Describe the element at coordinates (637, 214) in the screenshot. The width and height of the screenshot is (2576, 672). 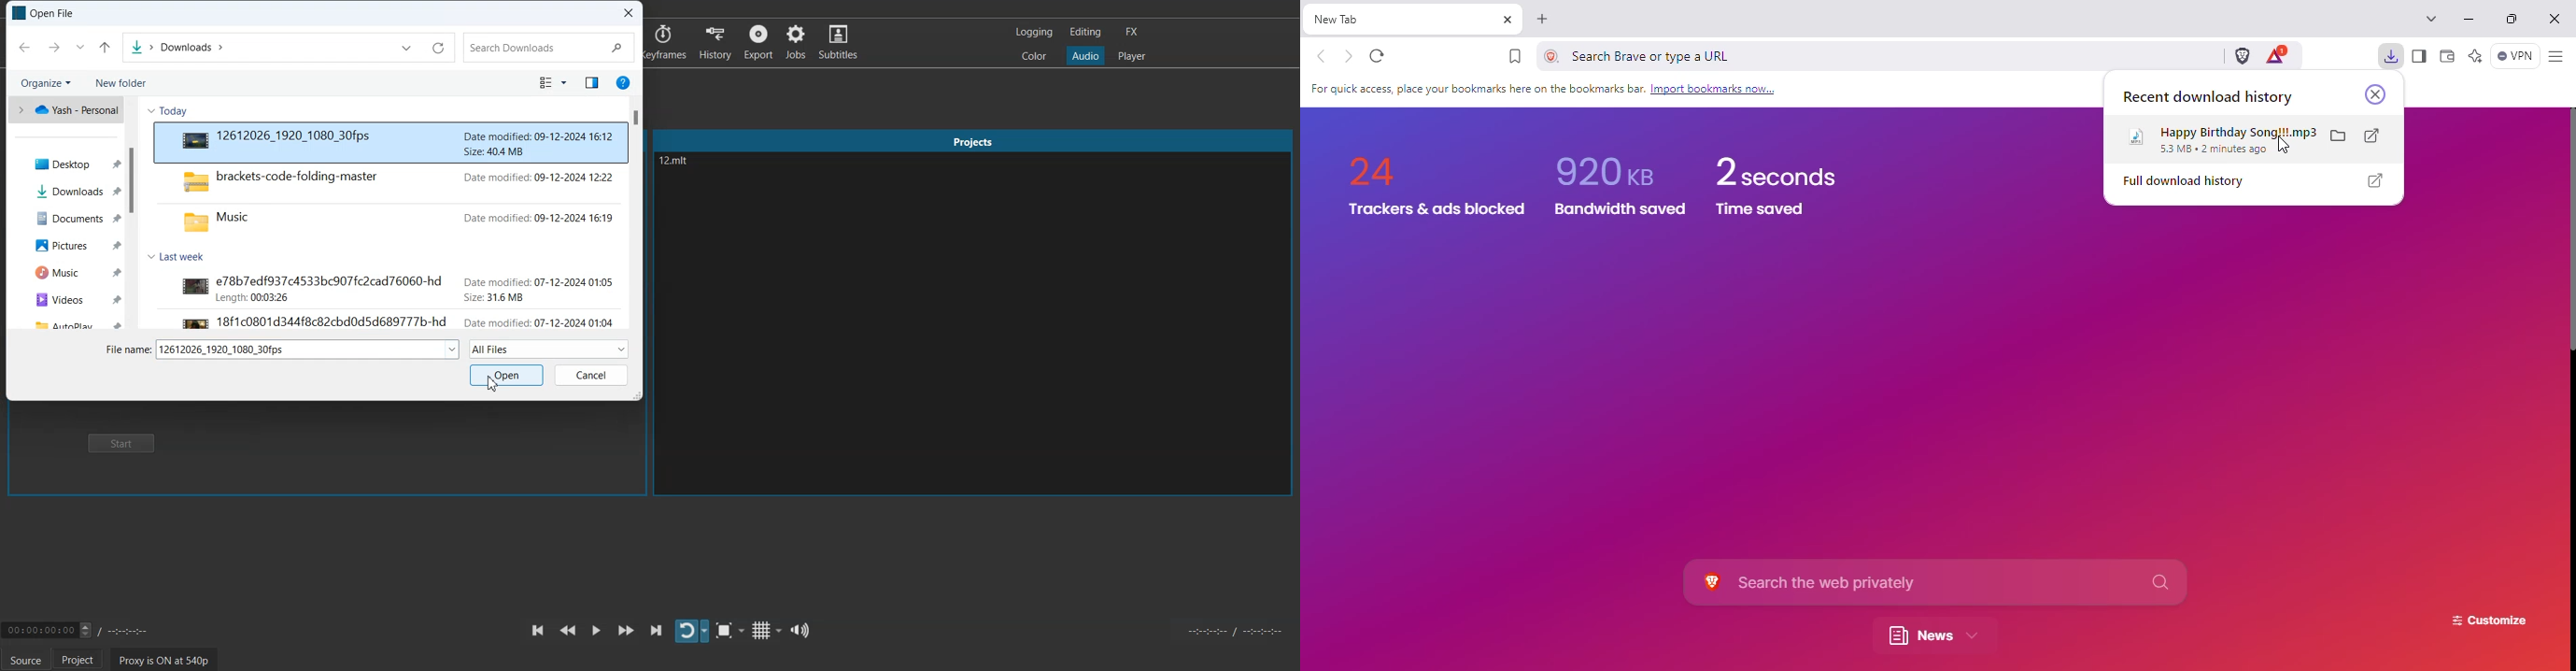
I see `Vertical Scroll bar` at that location.